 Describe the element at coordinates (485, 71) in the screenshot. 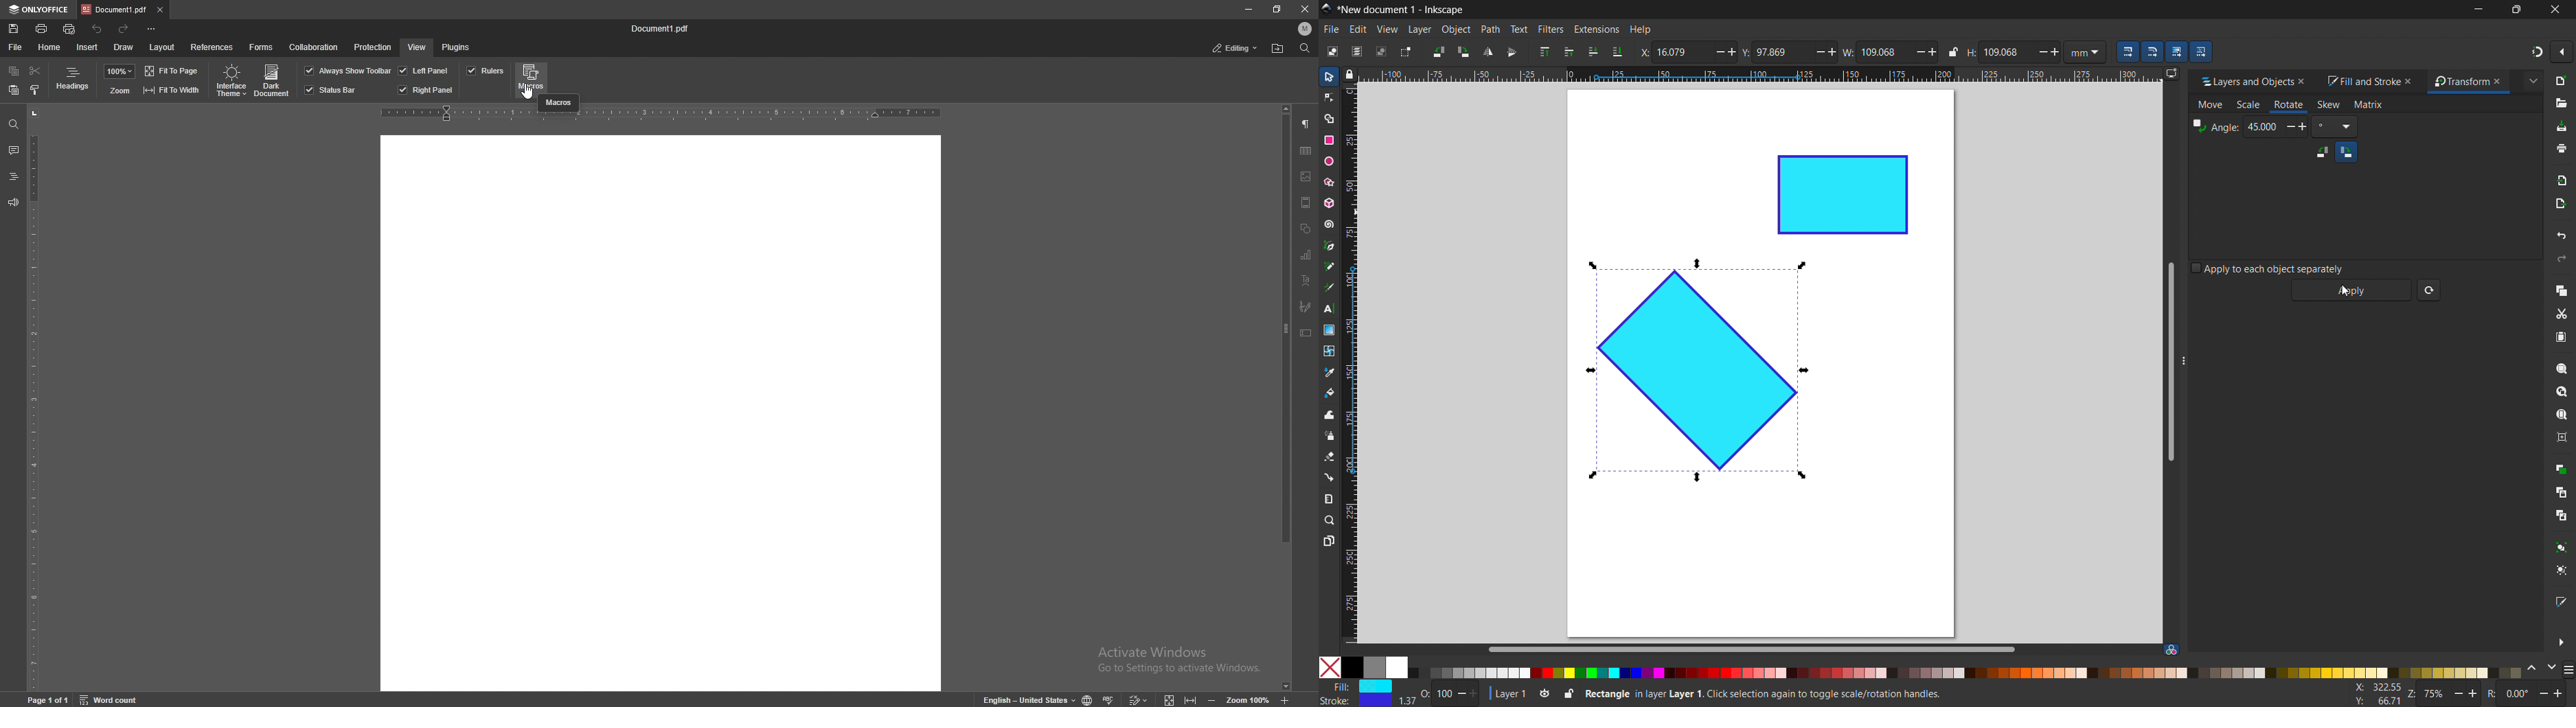

I see `rulers` at that location.